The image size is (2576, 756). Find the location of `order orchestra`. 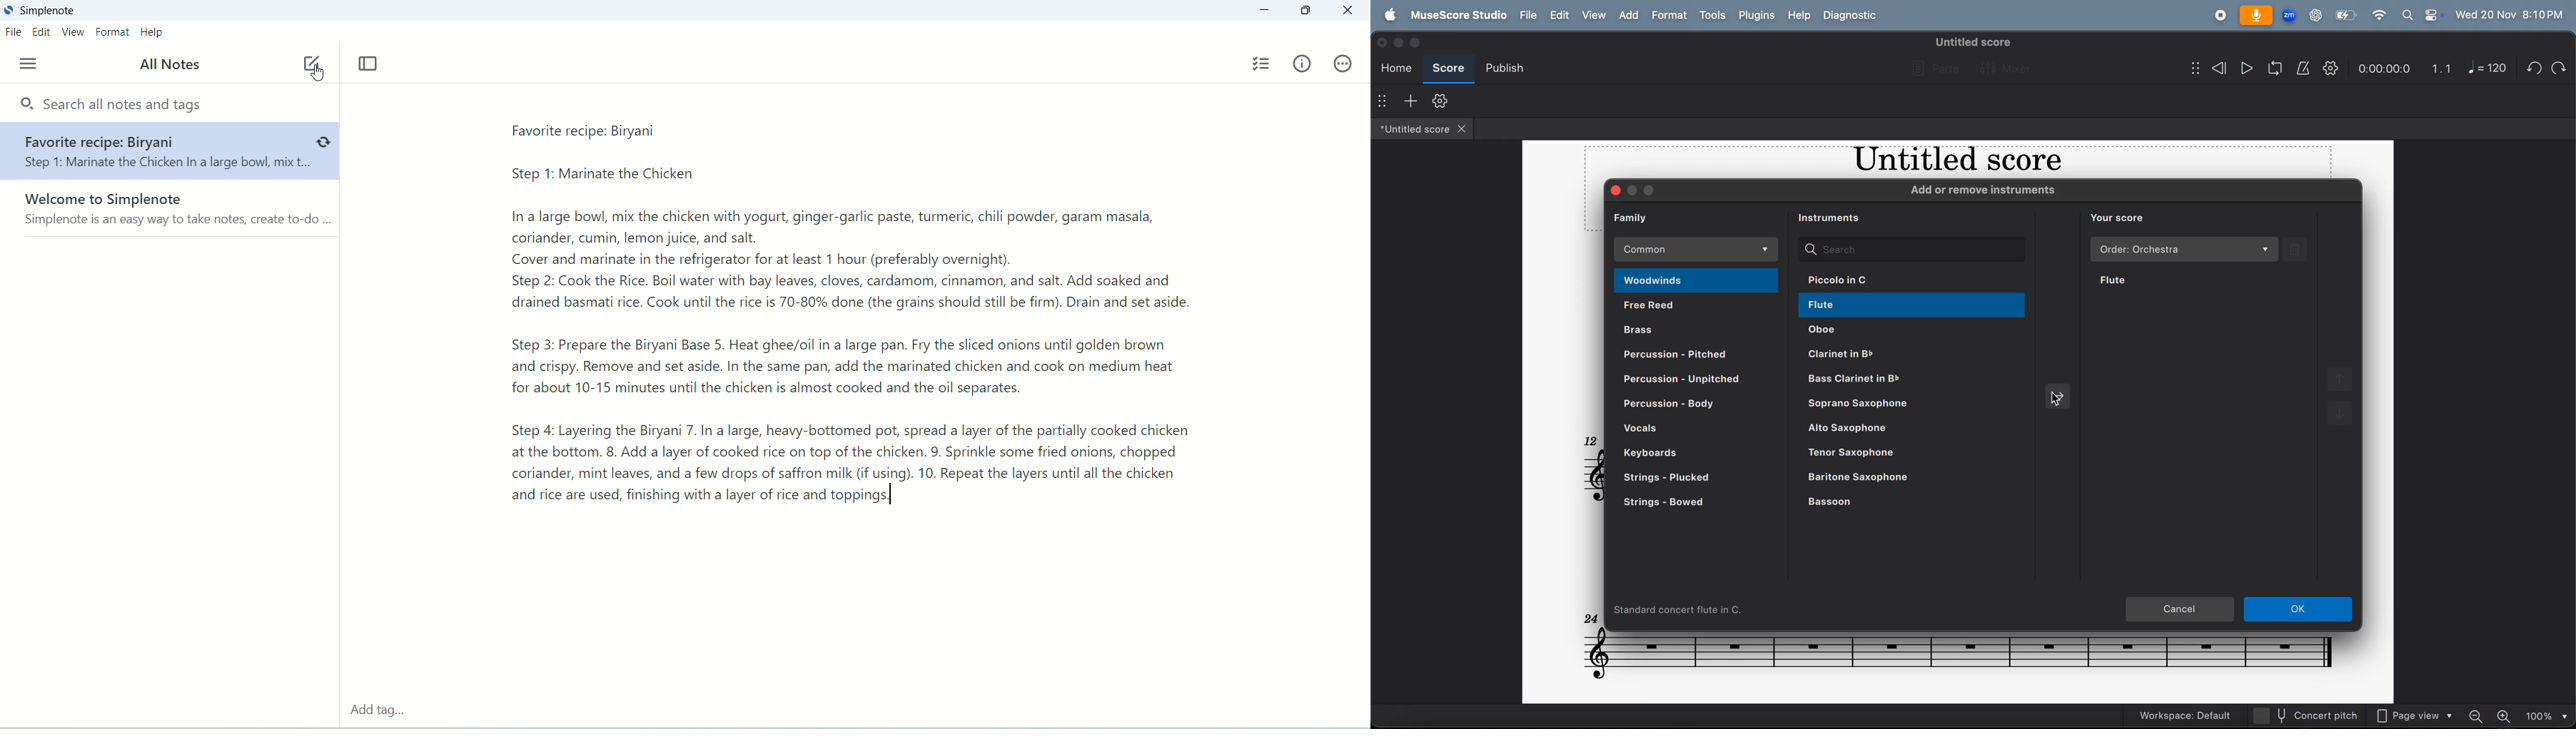

order orchestra is located at coordinates (2183, 249).